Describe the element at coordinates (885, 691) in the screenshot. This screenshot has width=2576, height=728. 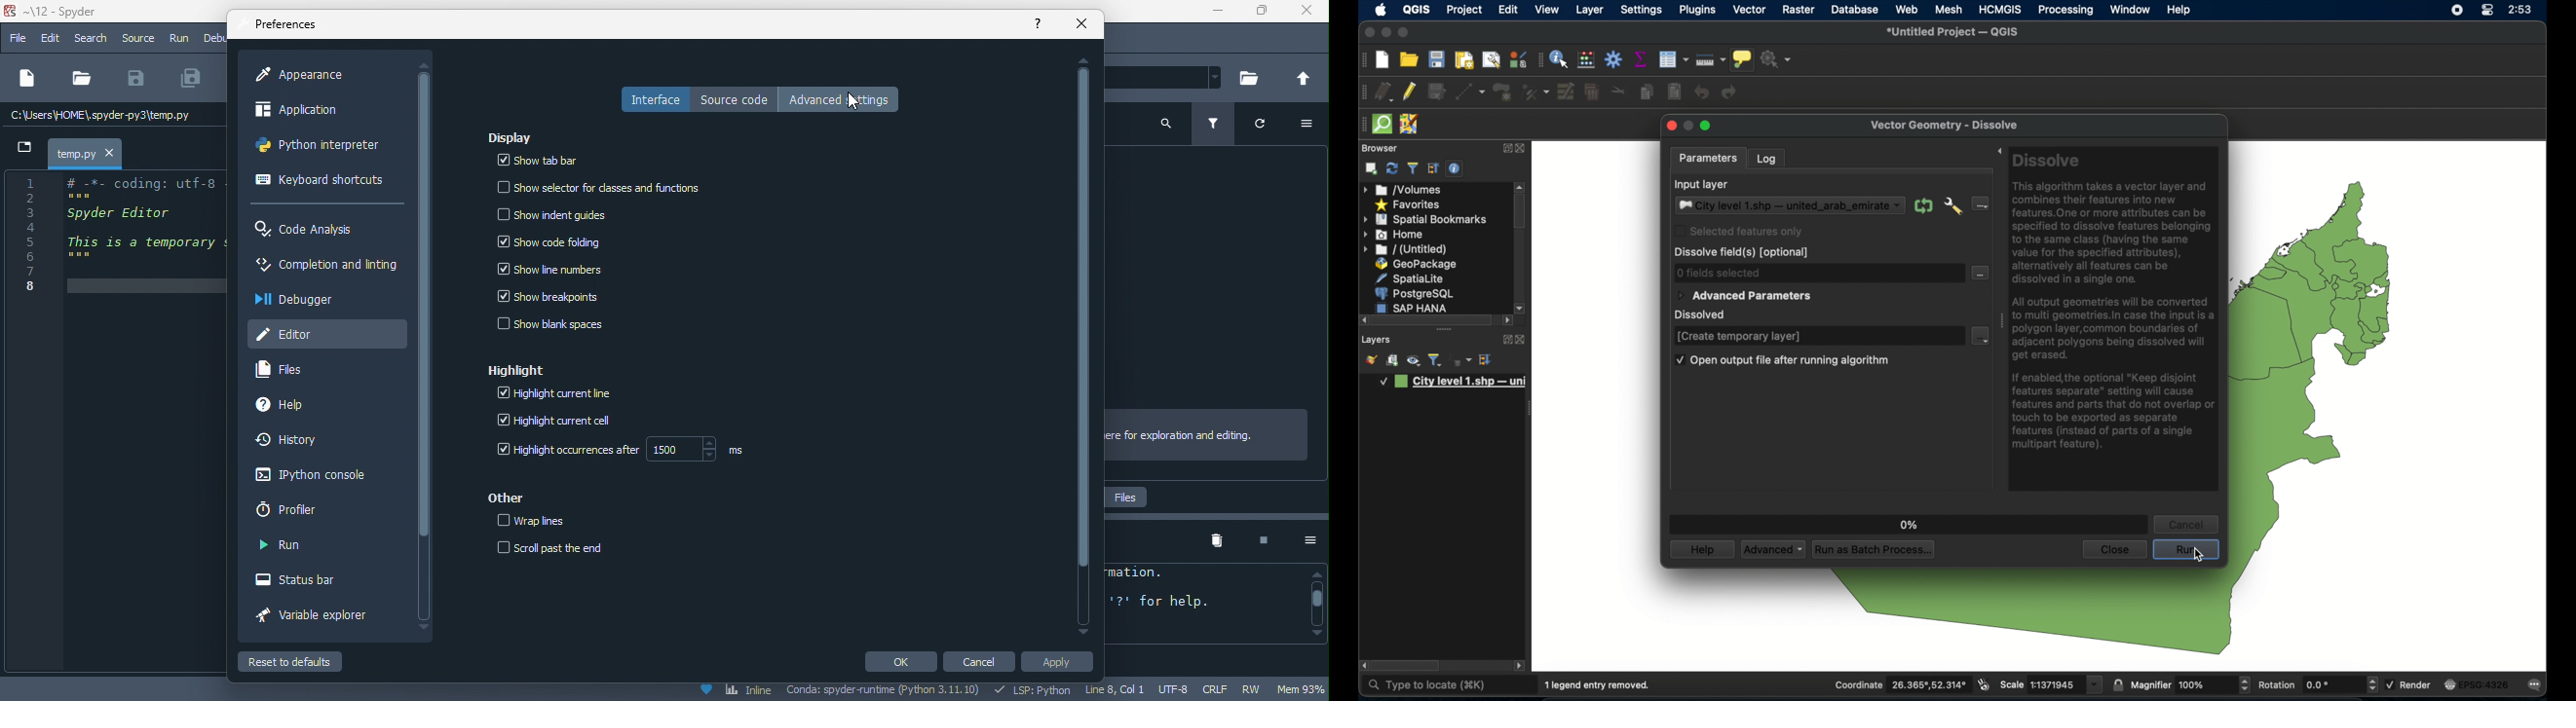
I see `conda spyder runtime` at that location.